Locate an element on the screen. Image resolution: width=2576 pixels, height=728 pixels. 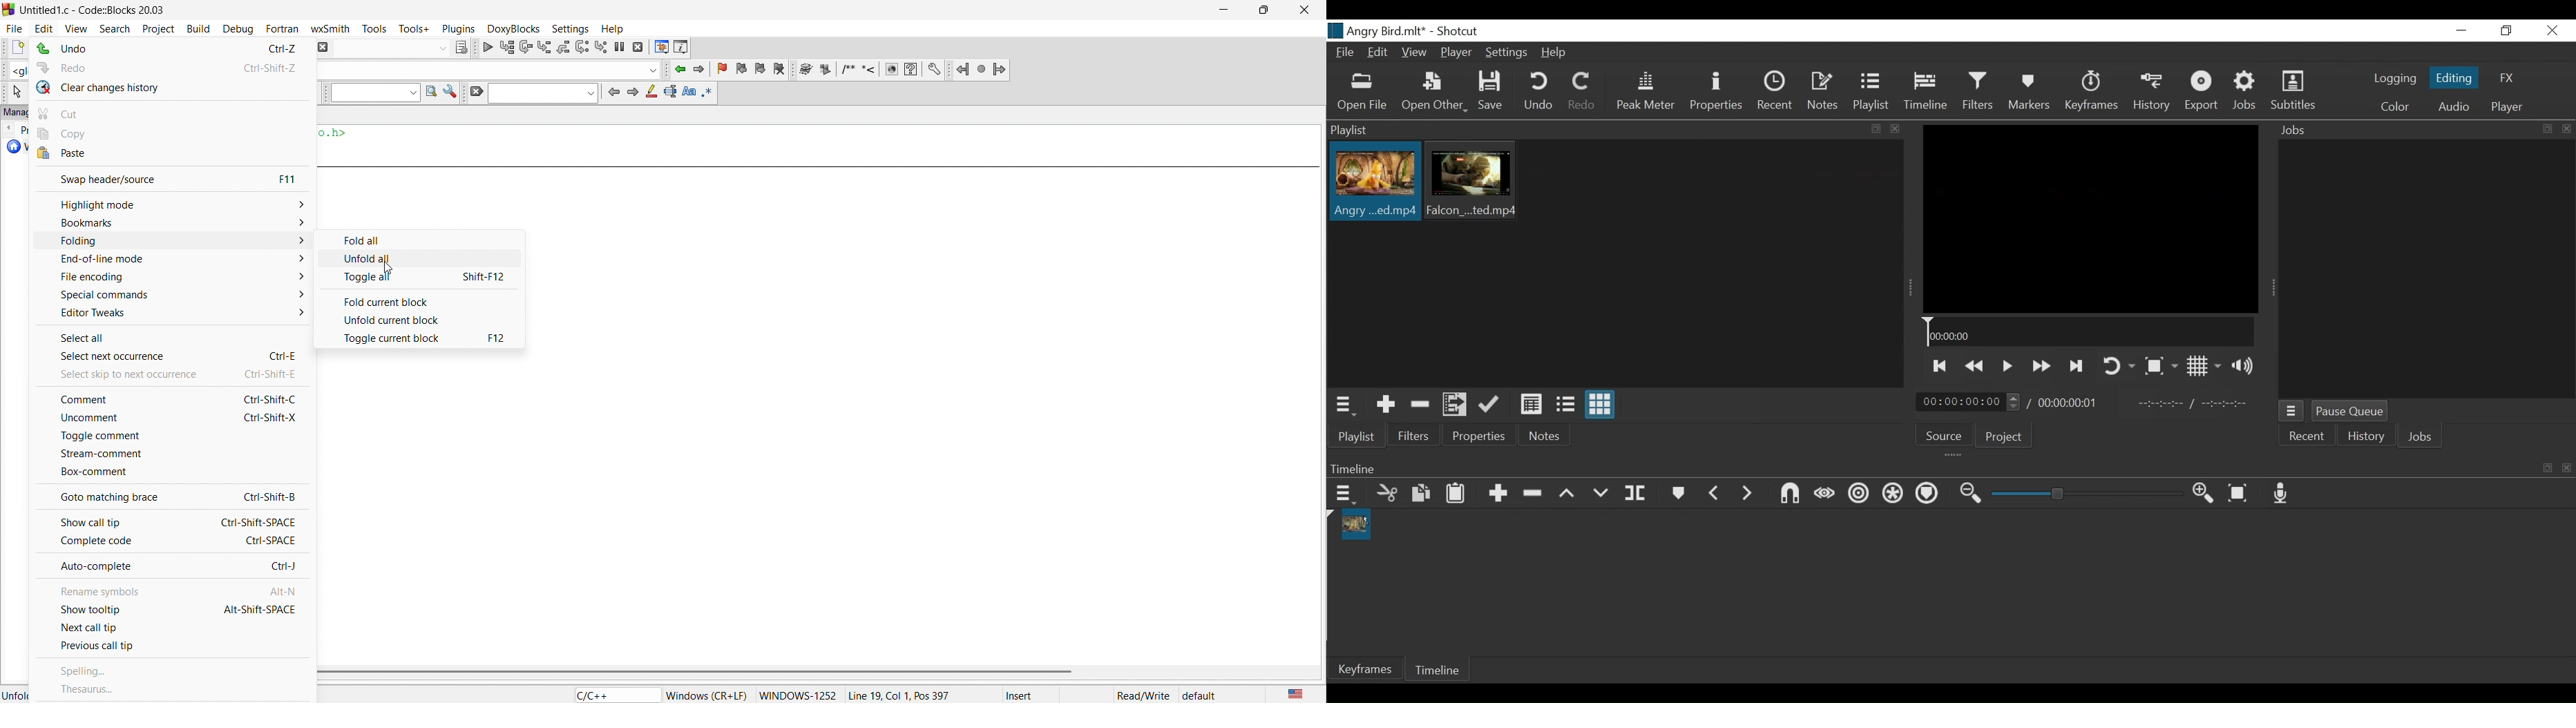
Filters is located at coordinates (1981, 92).